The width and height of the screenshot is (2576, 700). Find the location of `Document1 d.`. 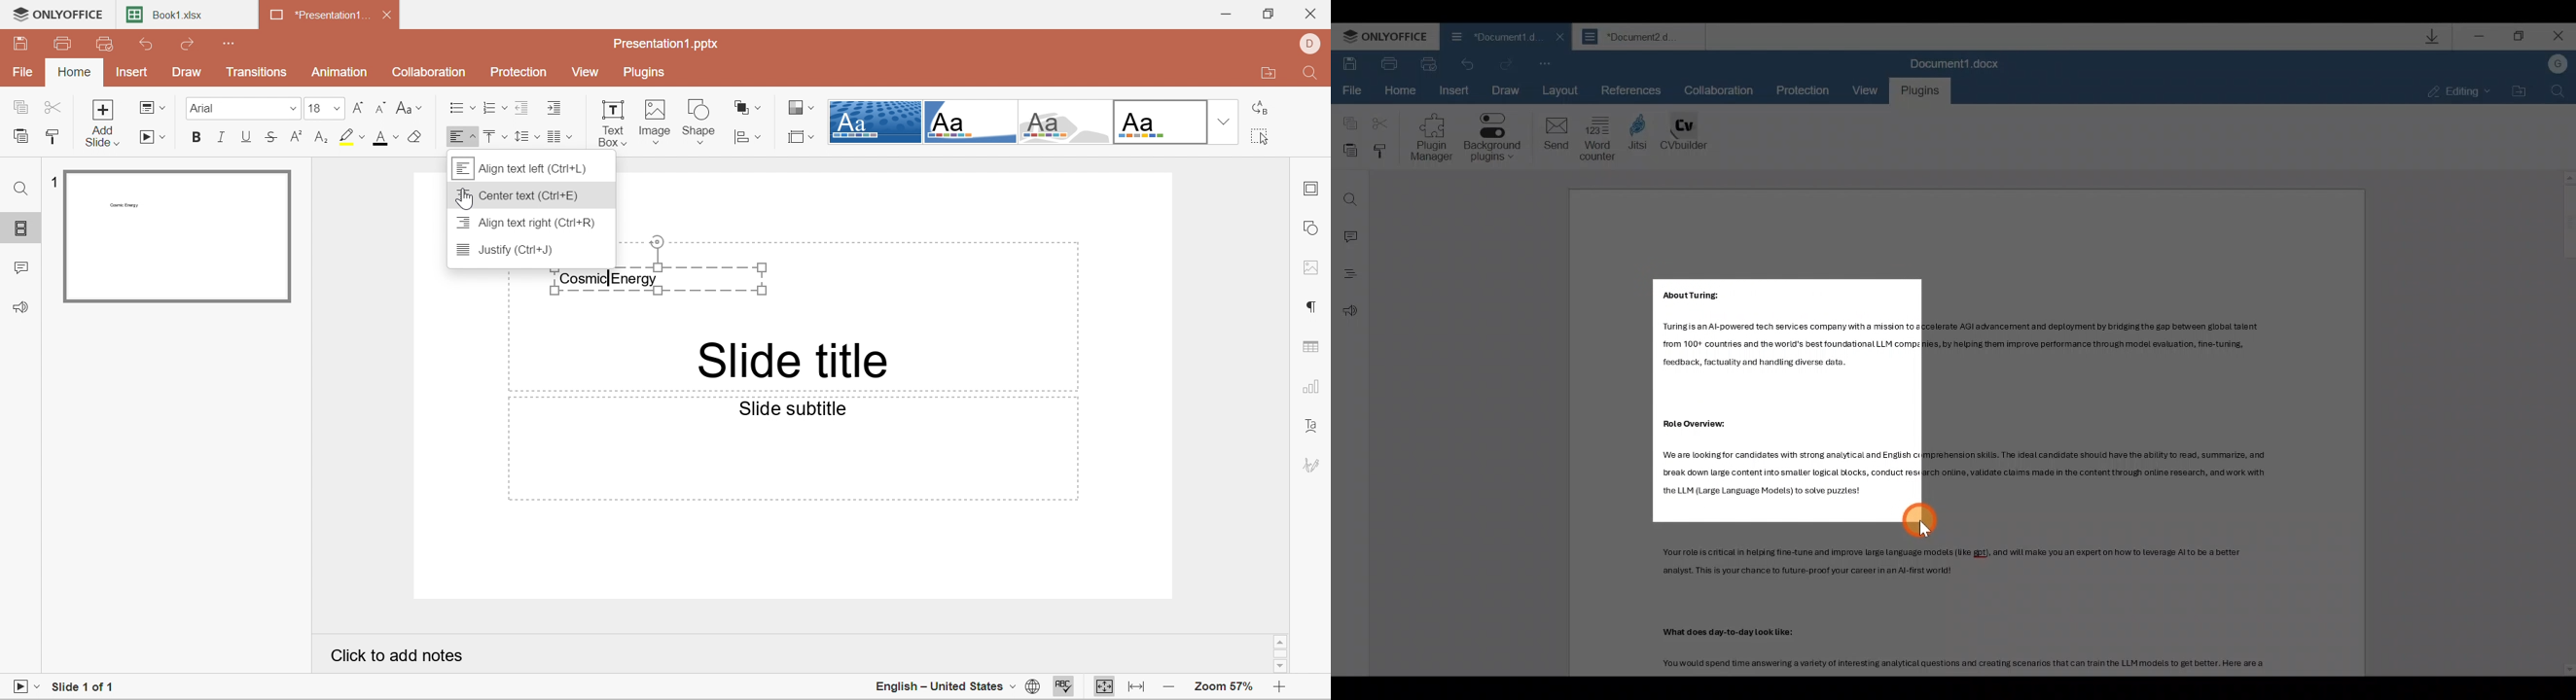

Document1 d. is located at coordinates (1490, 35).